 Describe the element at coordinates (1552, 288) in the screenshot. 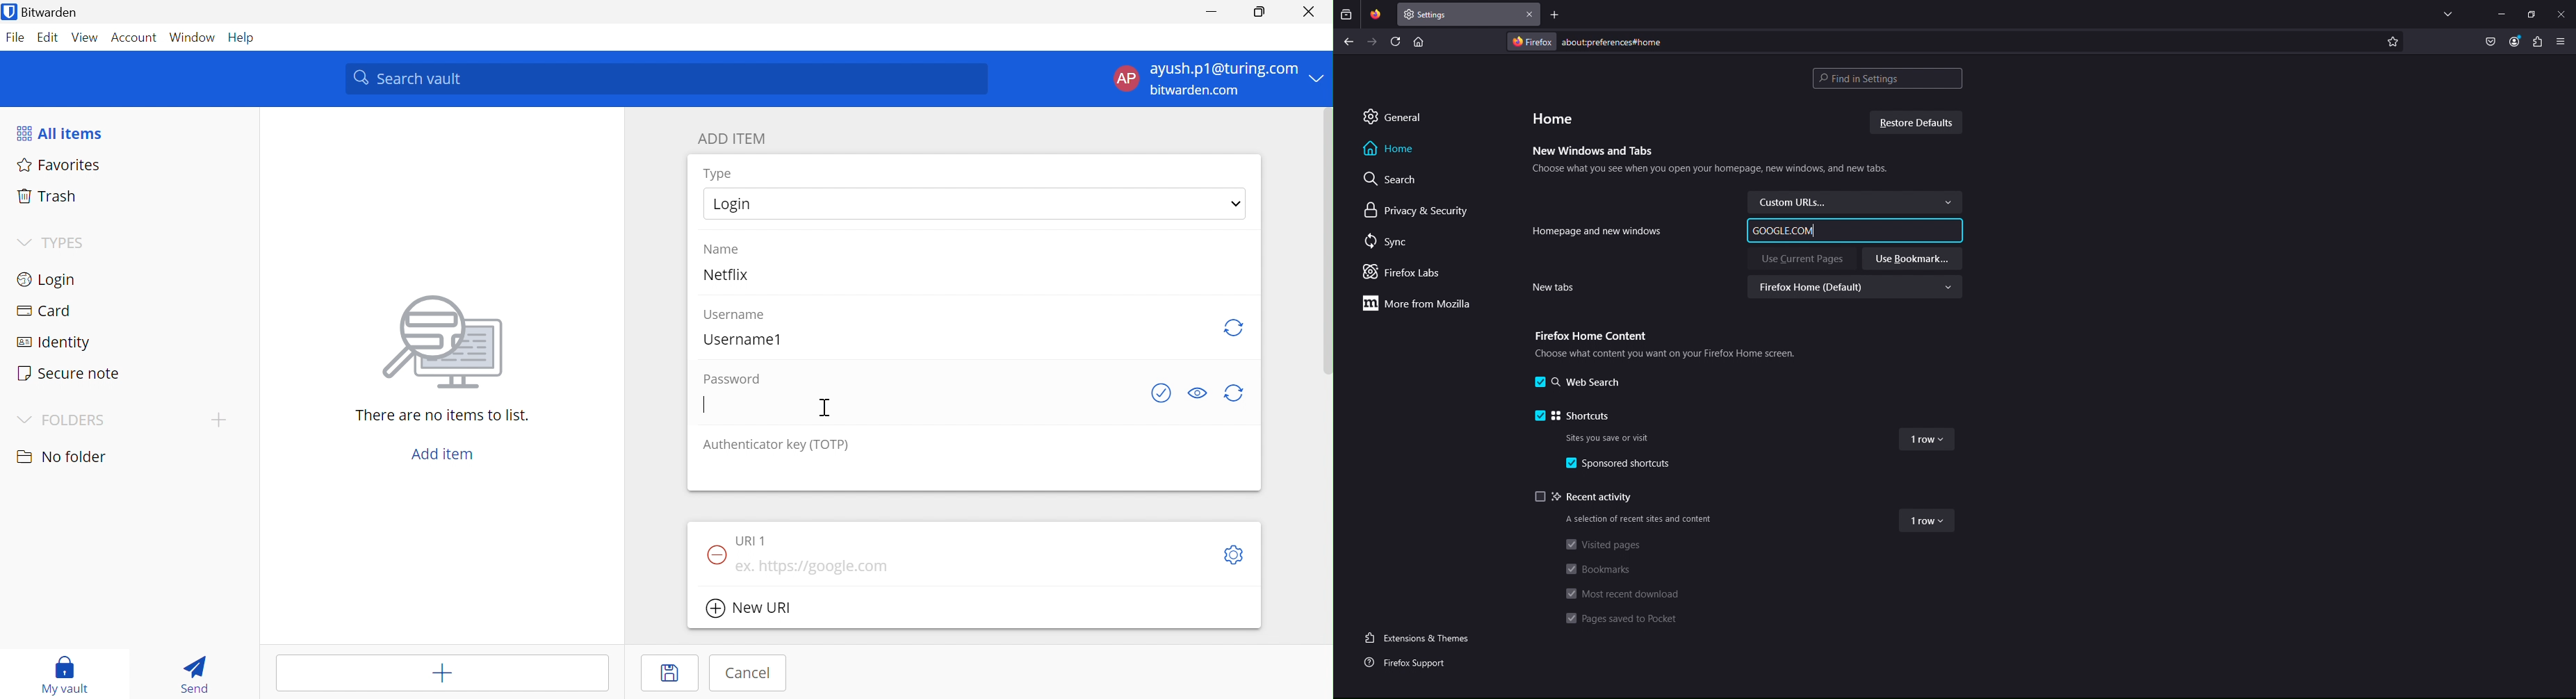

I see `New tabs` at that location.